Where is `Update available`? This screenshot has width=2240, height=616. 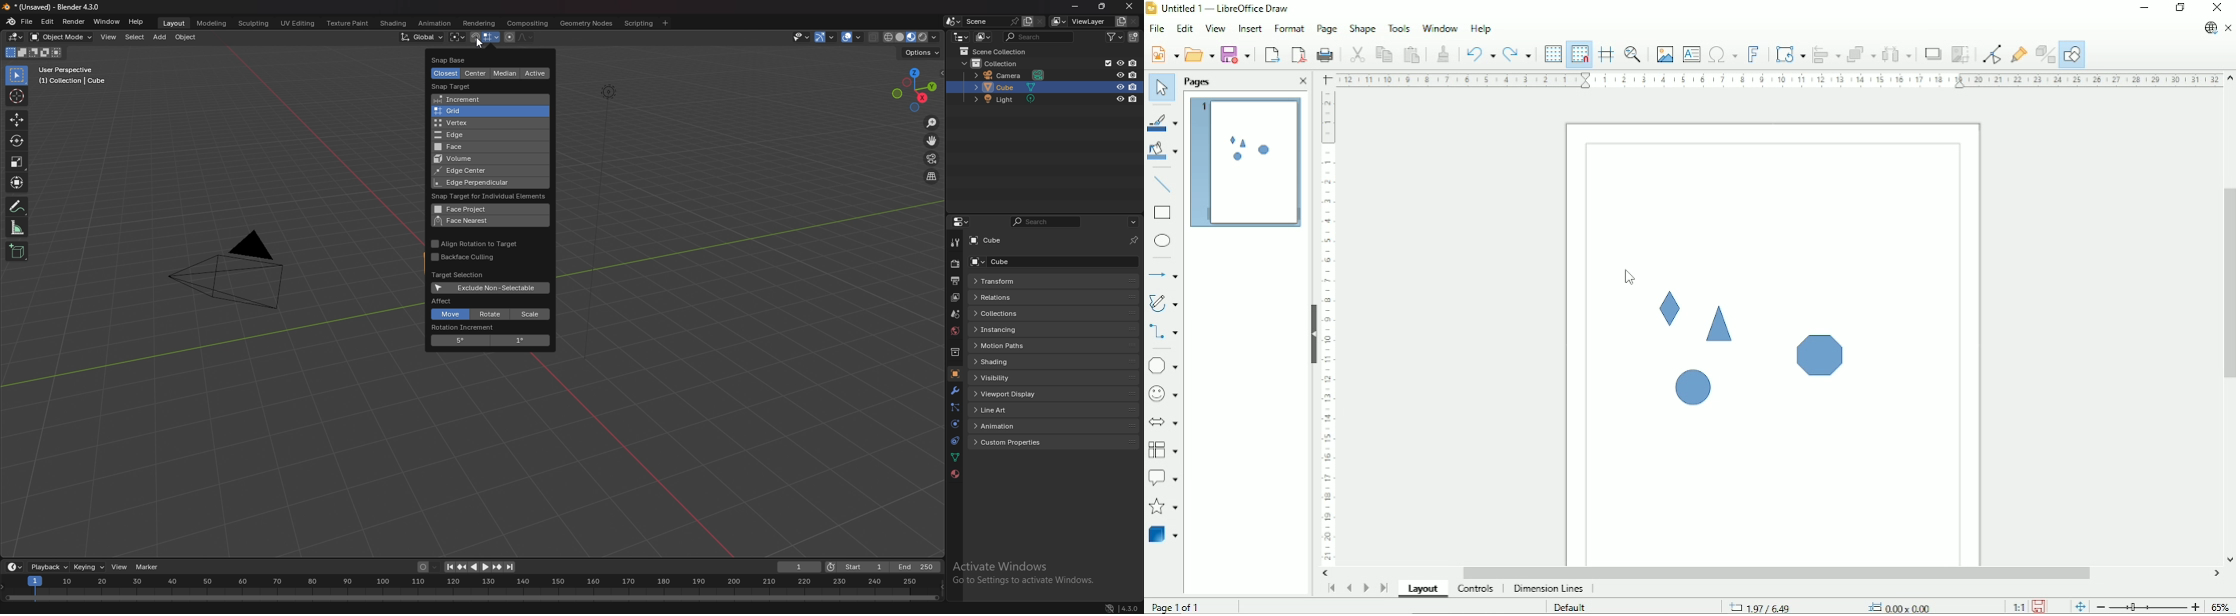 Update available is located at coordinates (2210, 28).